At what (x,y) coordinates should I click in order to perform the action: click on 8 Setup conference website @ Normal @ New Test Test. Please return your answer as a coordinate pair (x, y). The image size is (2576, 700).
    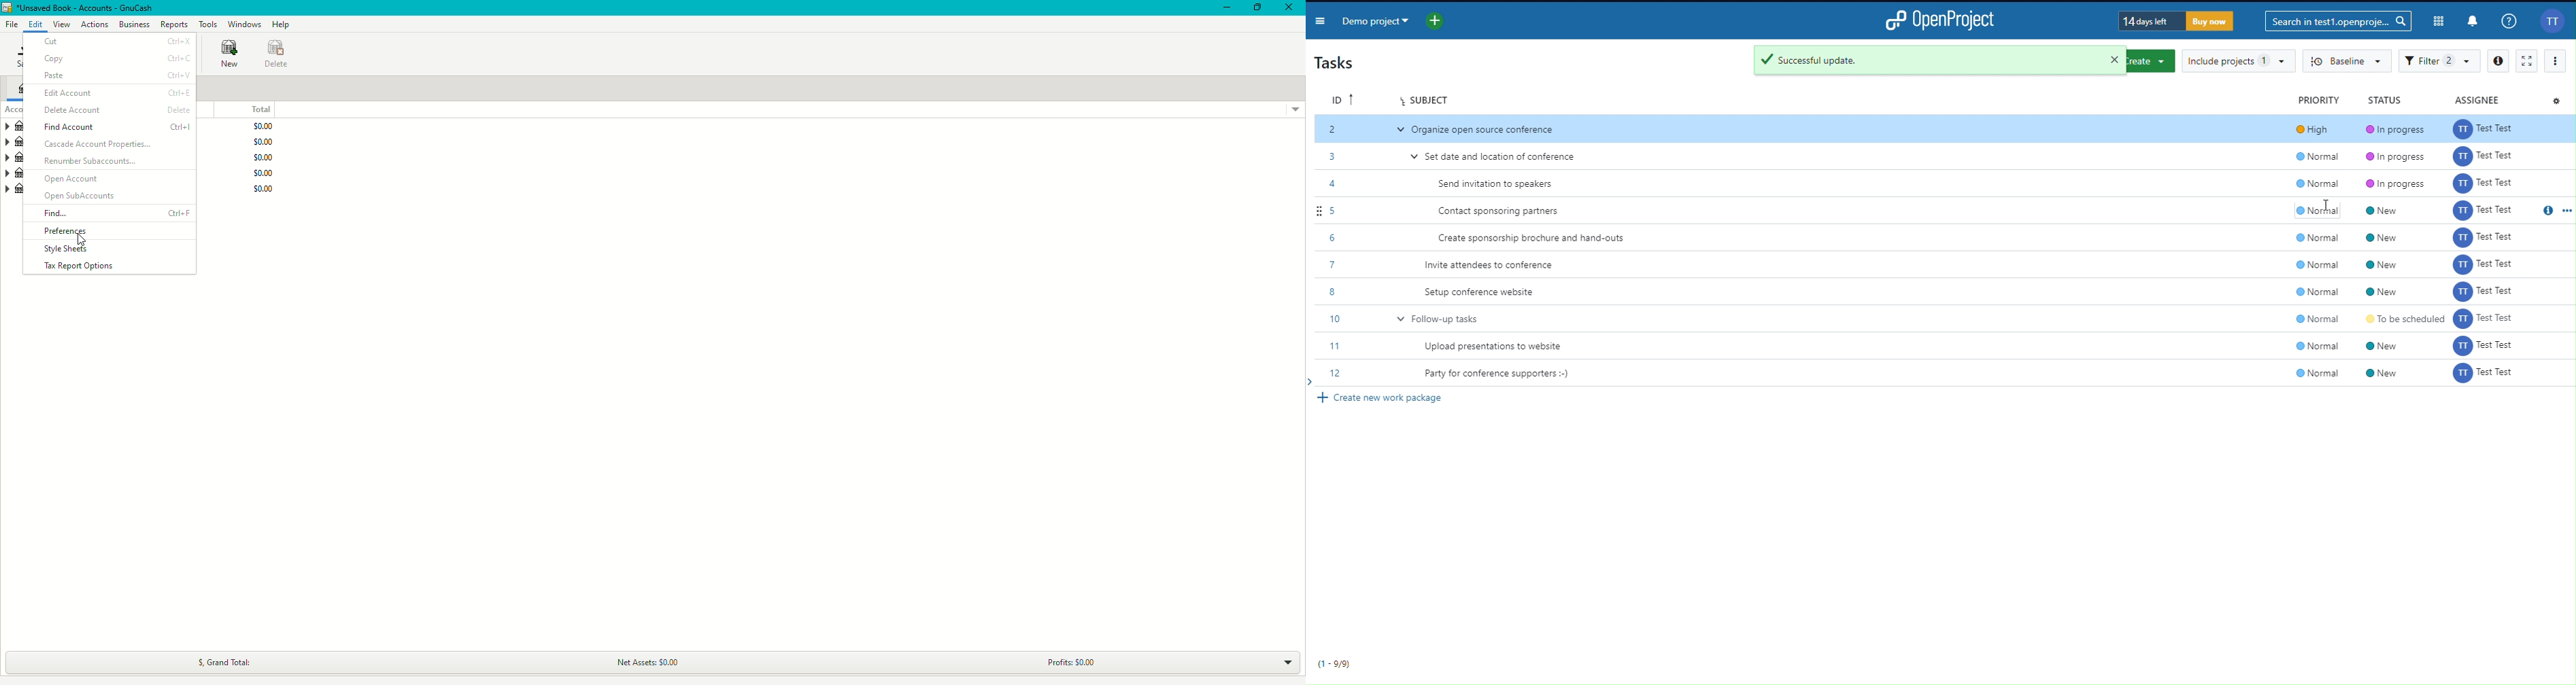
    Looking at the image, I should click on (1946, 291).